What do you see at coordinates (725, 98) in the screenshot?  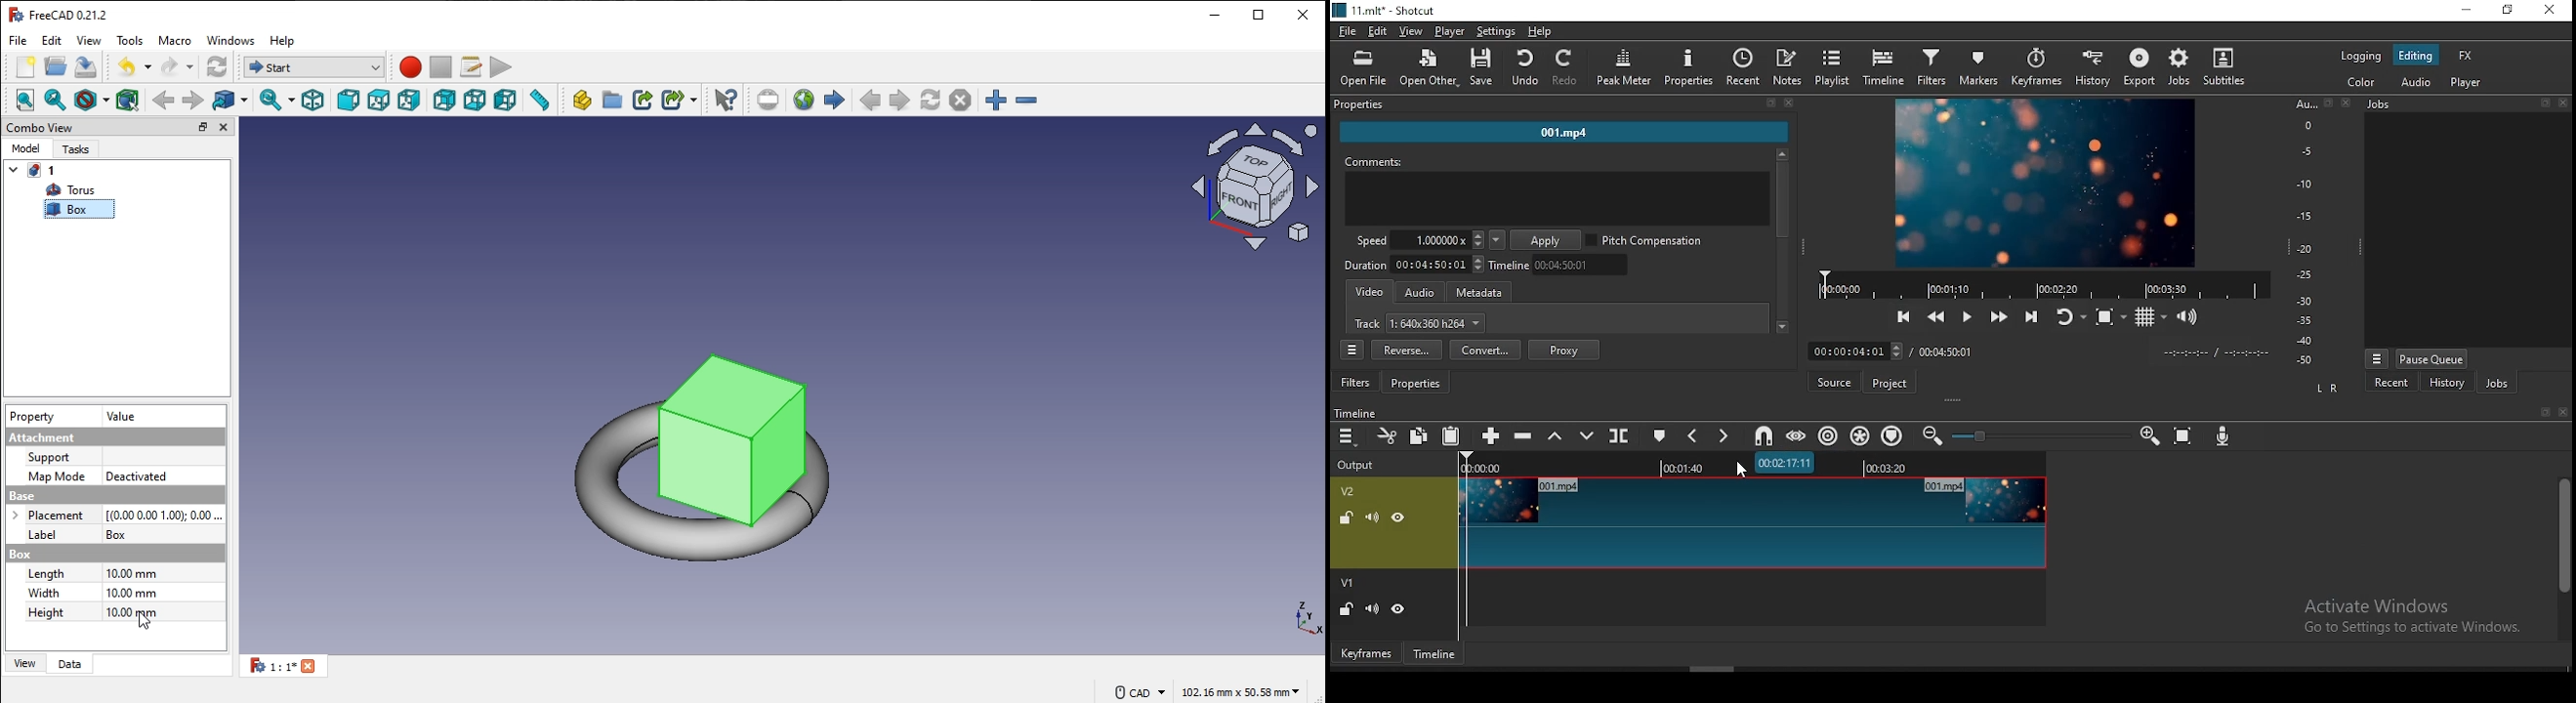 I see `whats this` at bounding box center [725, 98].